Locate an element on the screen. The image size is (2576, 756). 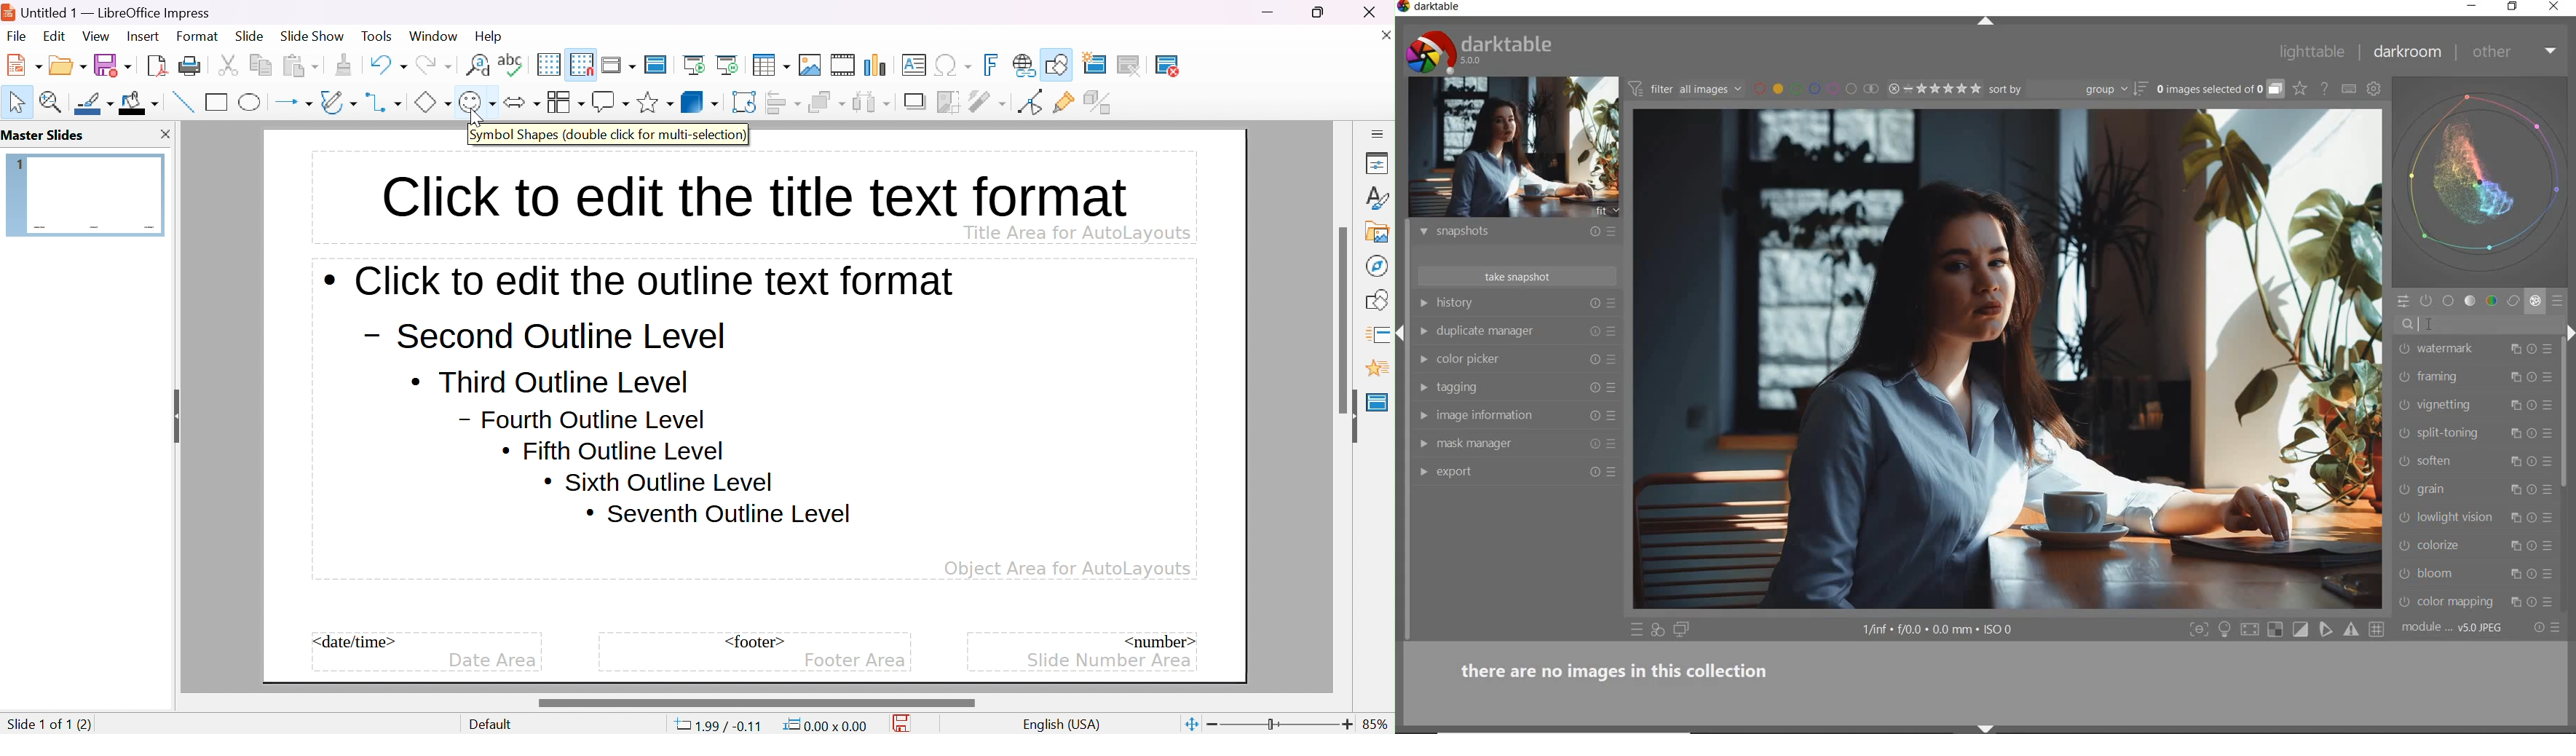
crop image is located at coordinates (949, 102).